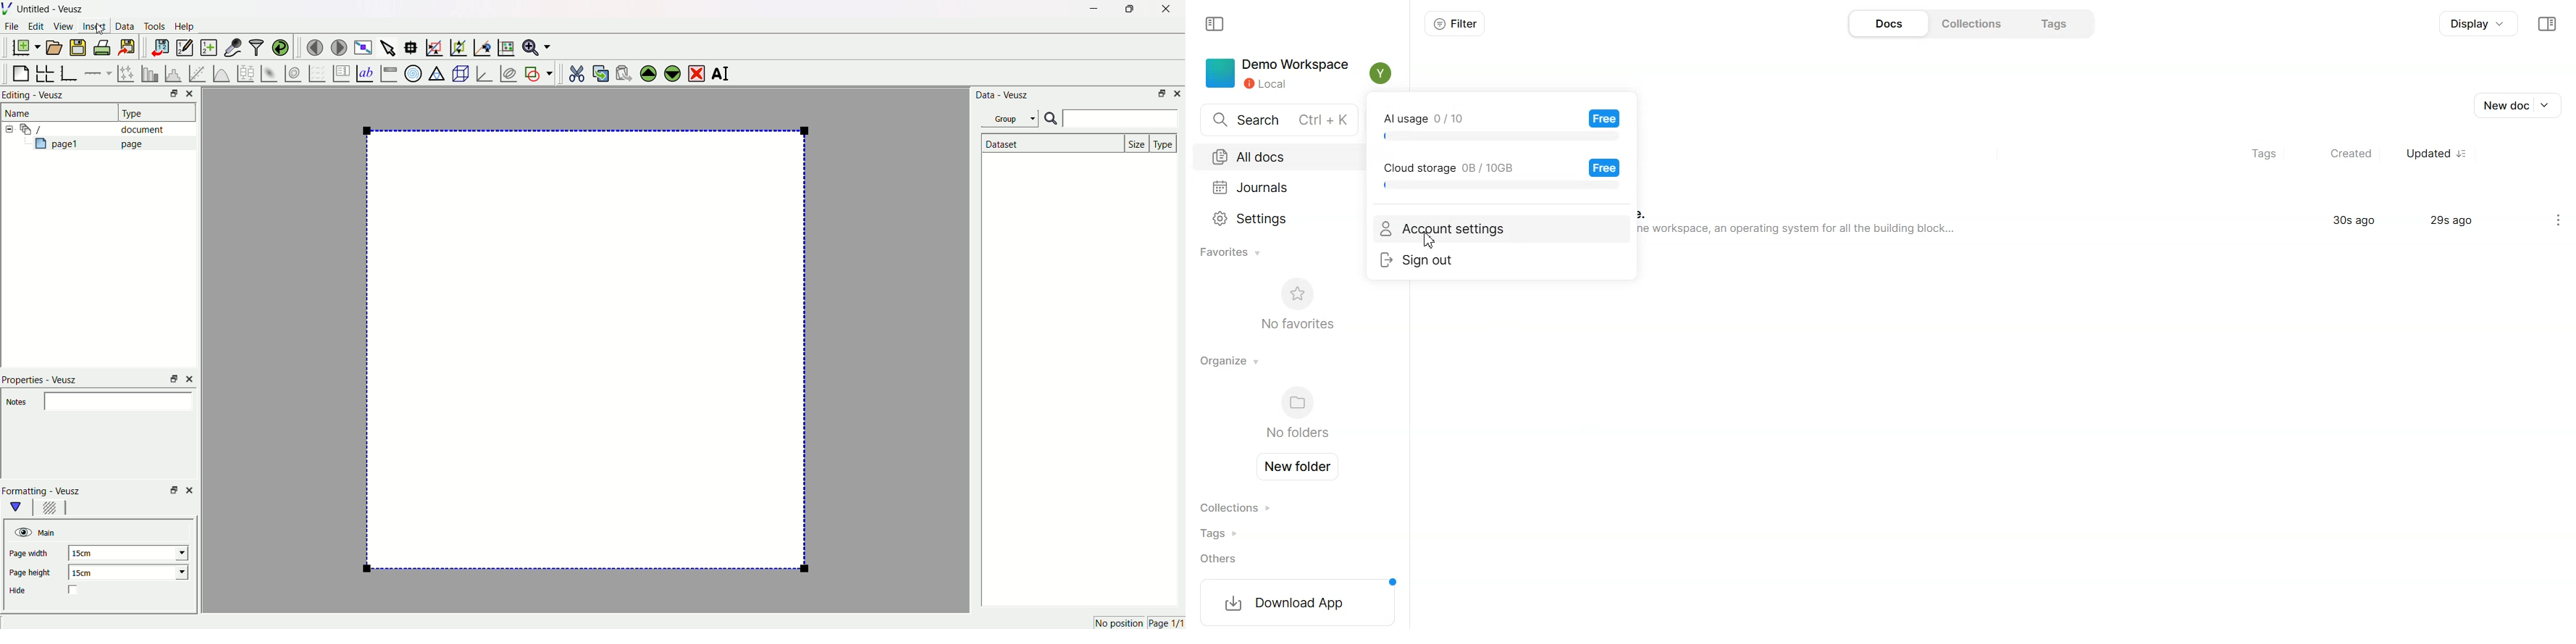 The width and height of the screenshot is (2576, 644). Describe the element at coordinates (577, 353) in the screenshot. I see `page` at that location.